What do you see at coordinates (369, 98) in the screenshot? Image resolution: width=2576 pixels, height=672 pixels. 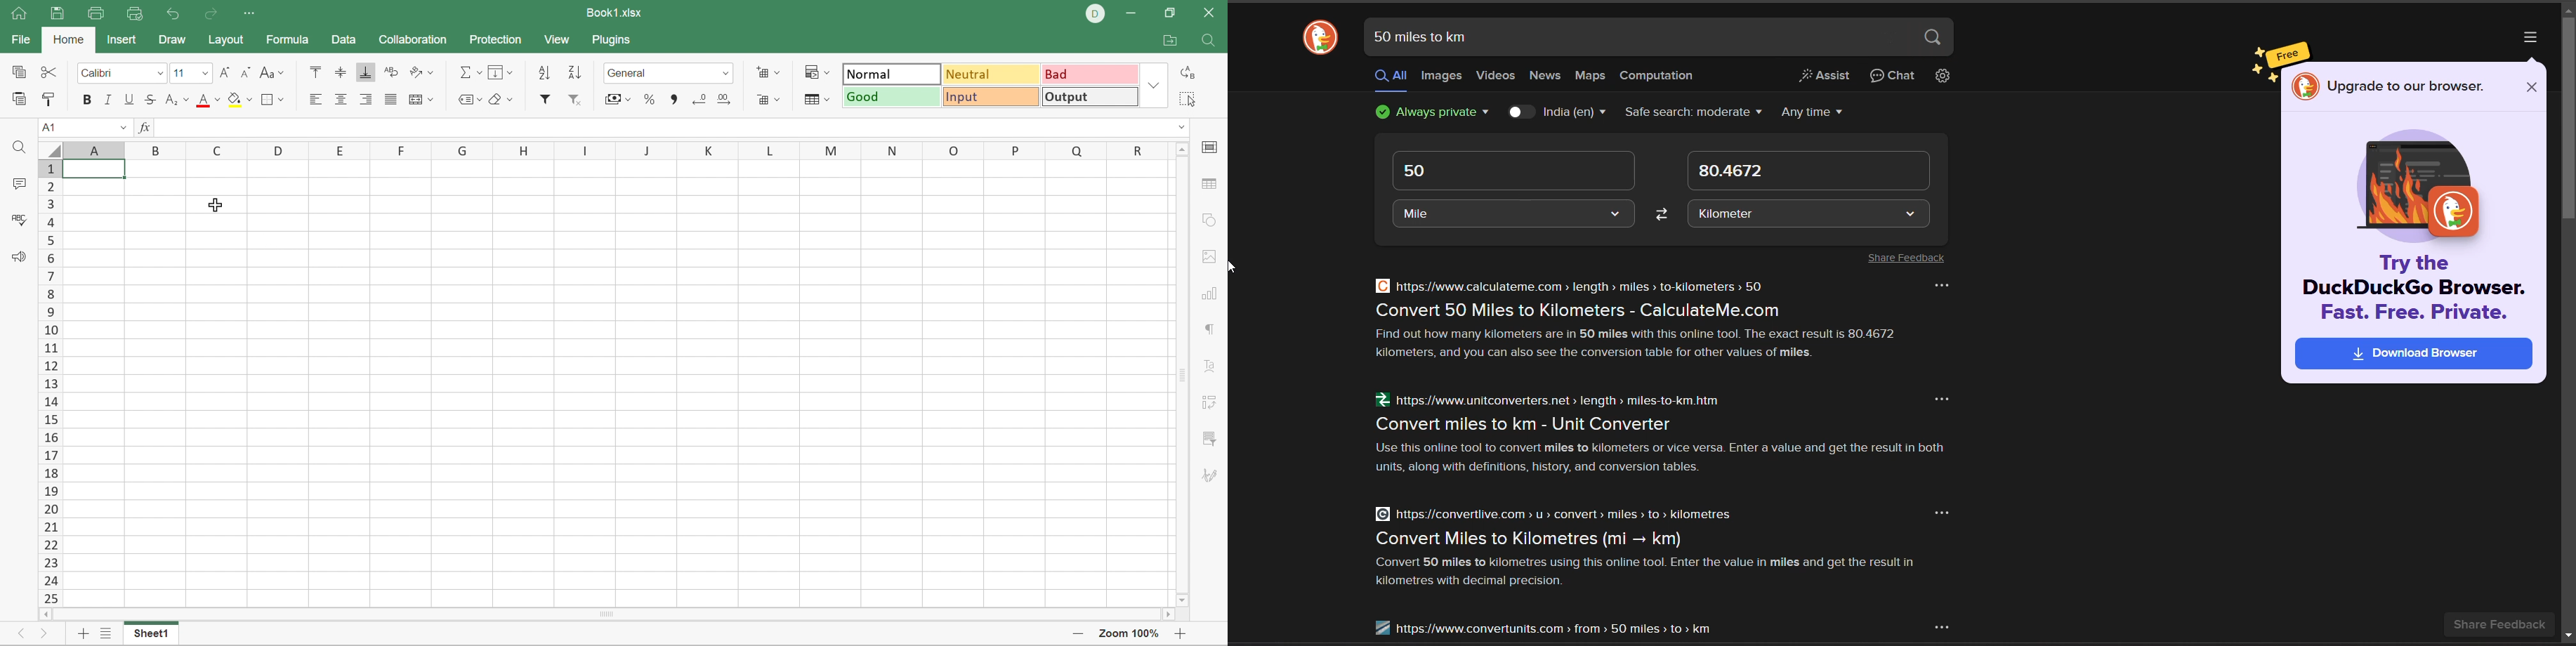 I see `Align Right` at bounding box center [369, 98].